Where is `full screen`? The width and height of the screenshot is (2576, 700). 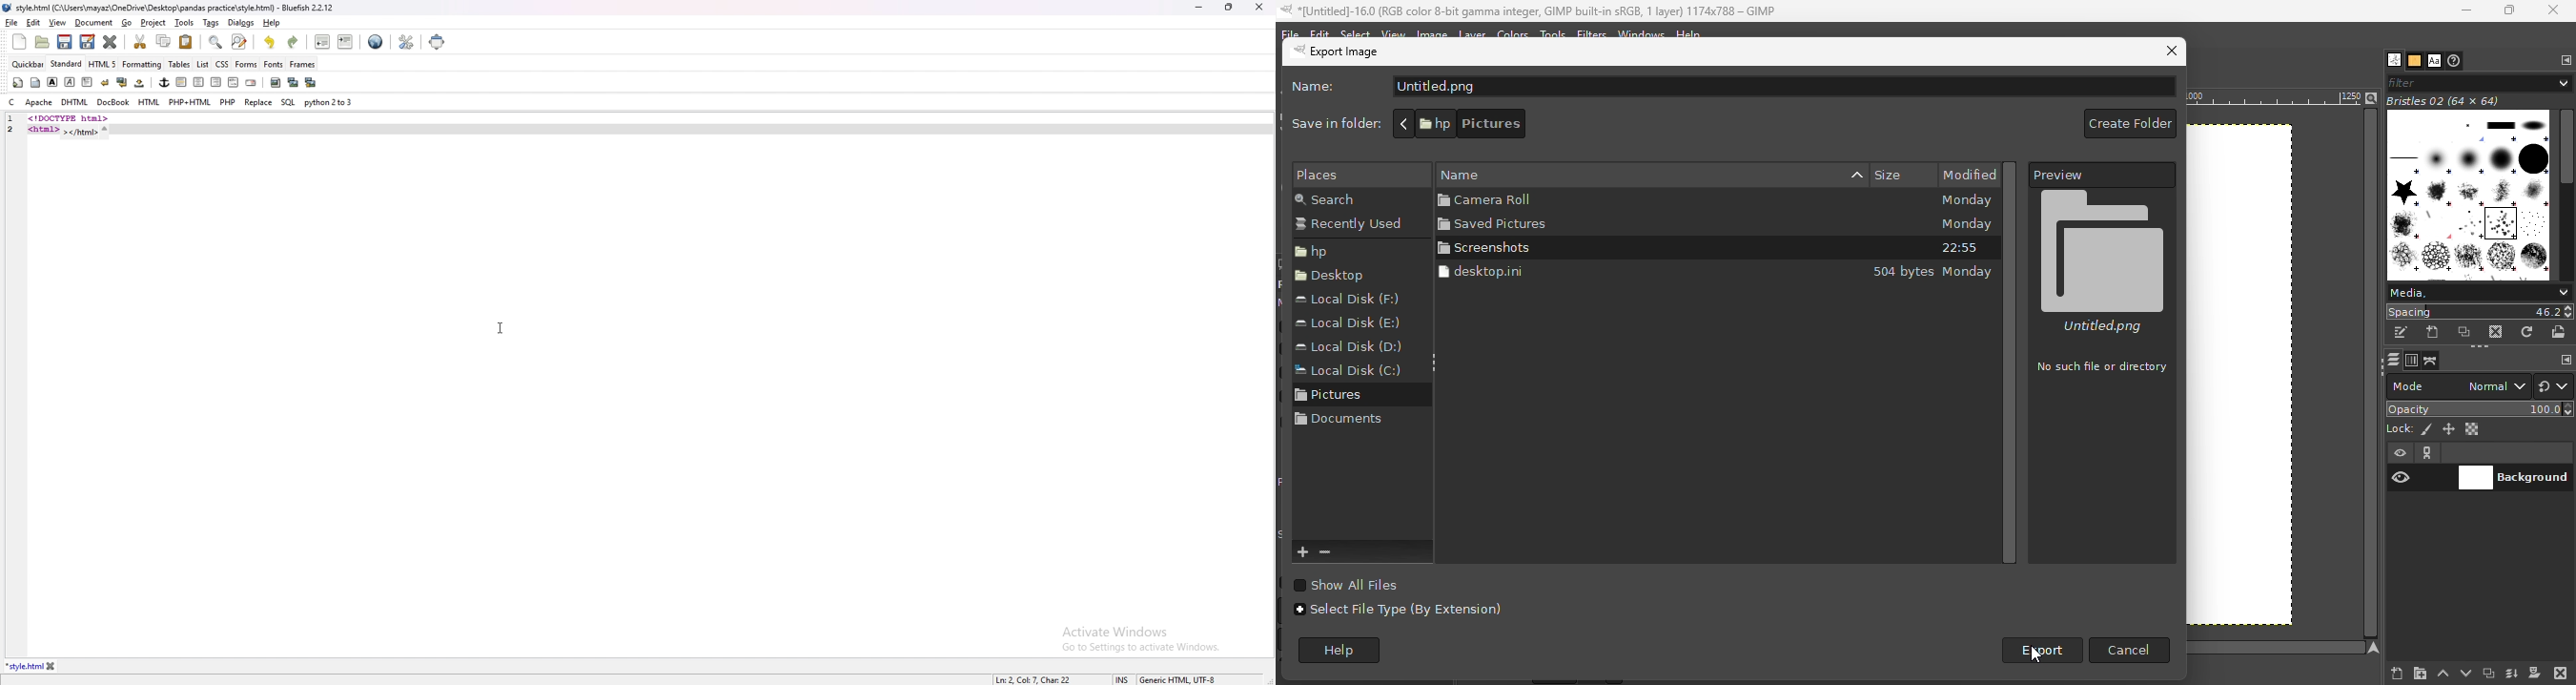 full screen is located at coordinates (439, 41).